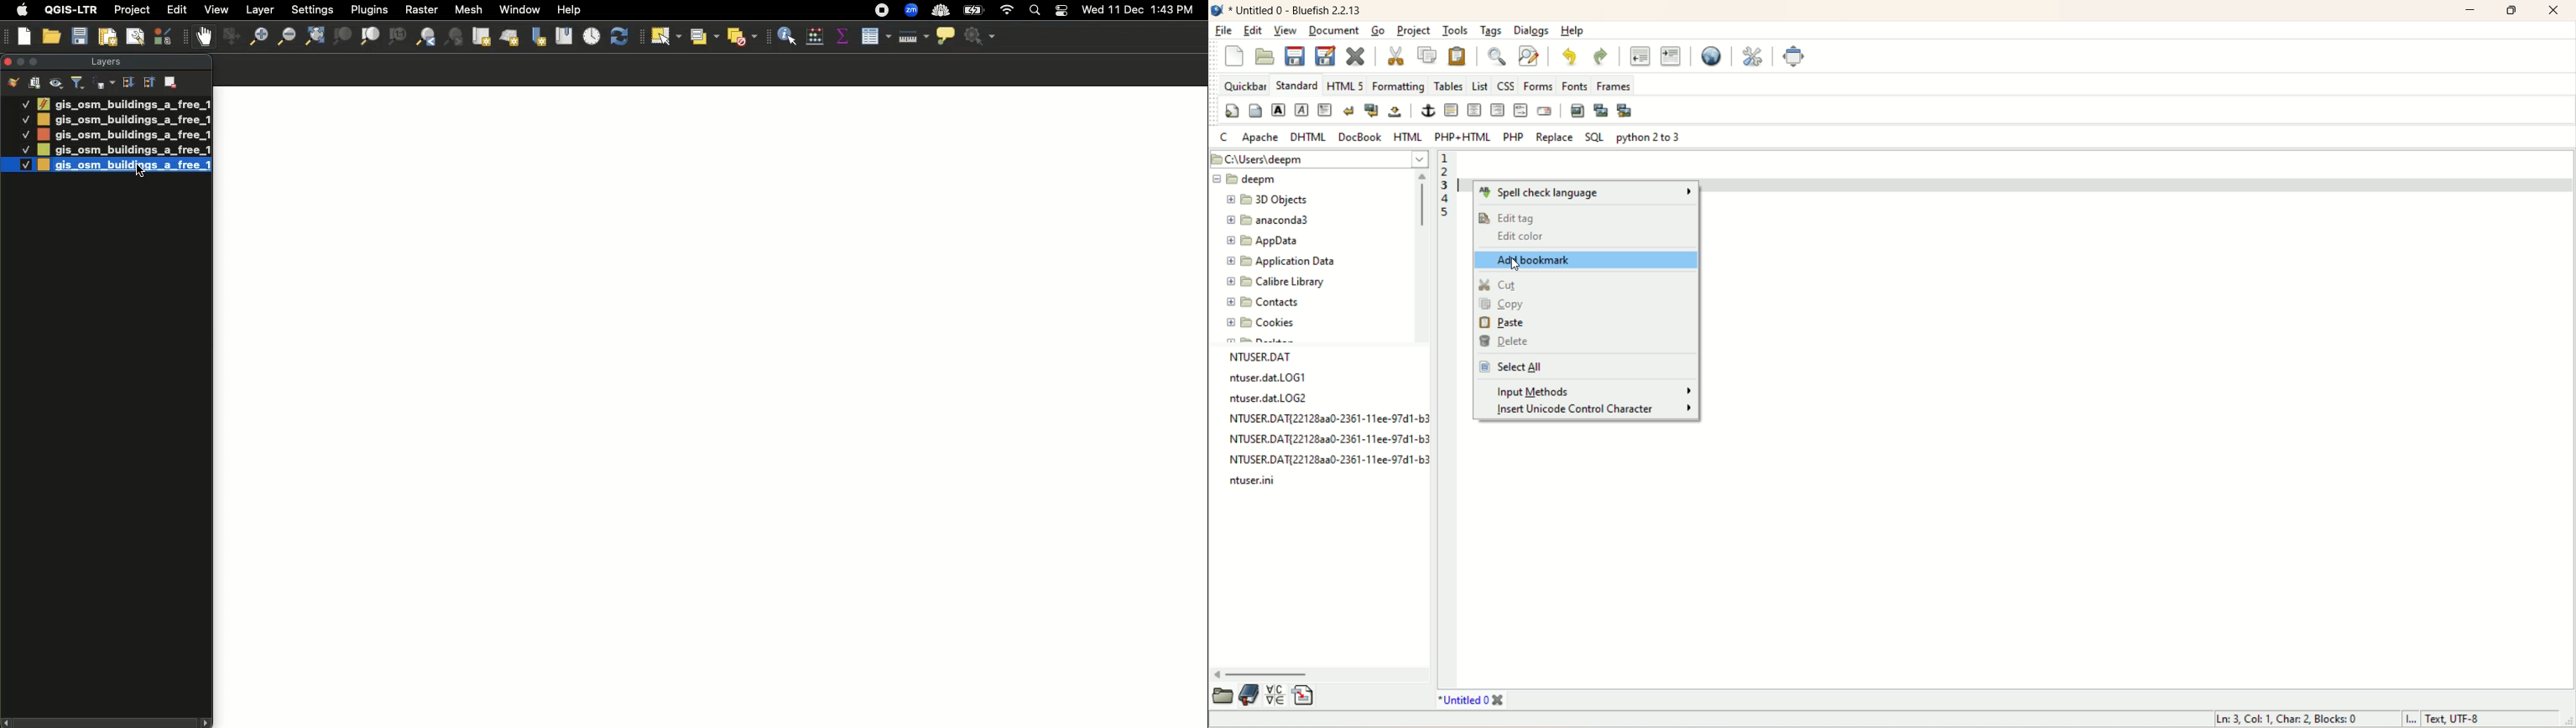 The width and height of the screenshot is (2576, 728). What do you see at coordinates (911, 10) in the screenshot?
I see `` at bounding box center [911, 10].